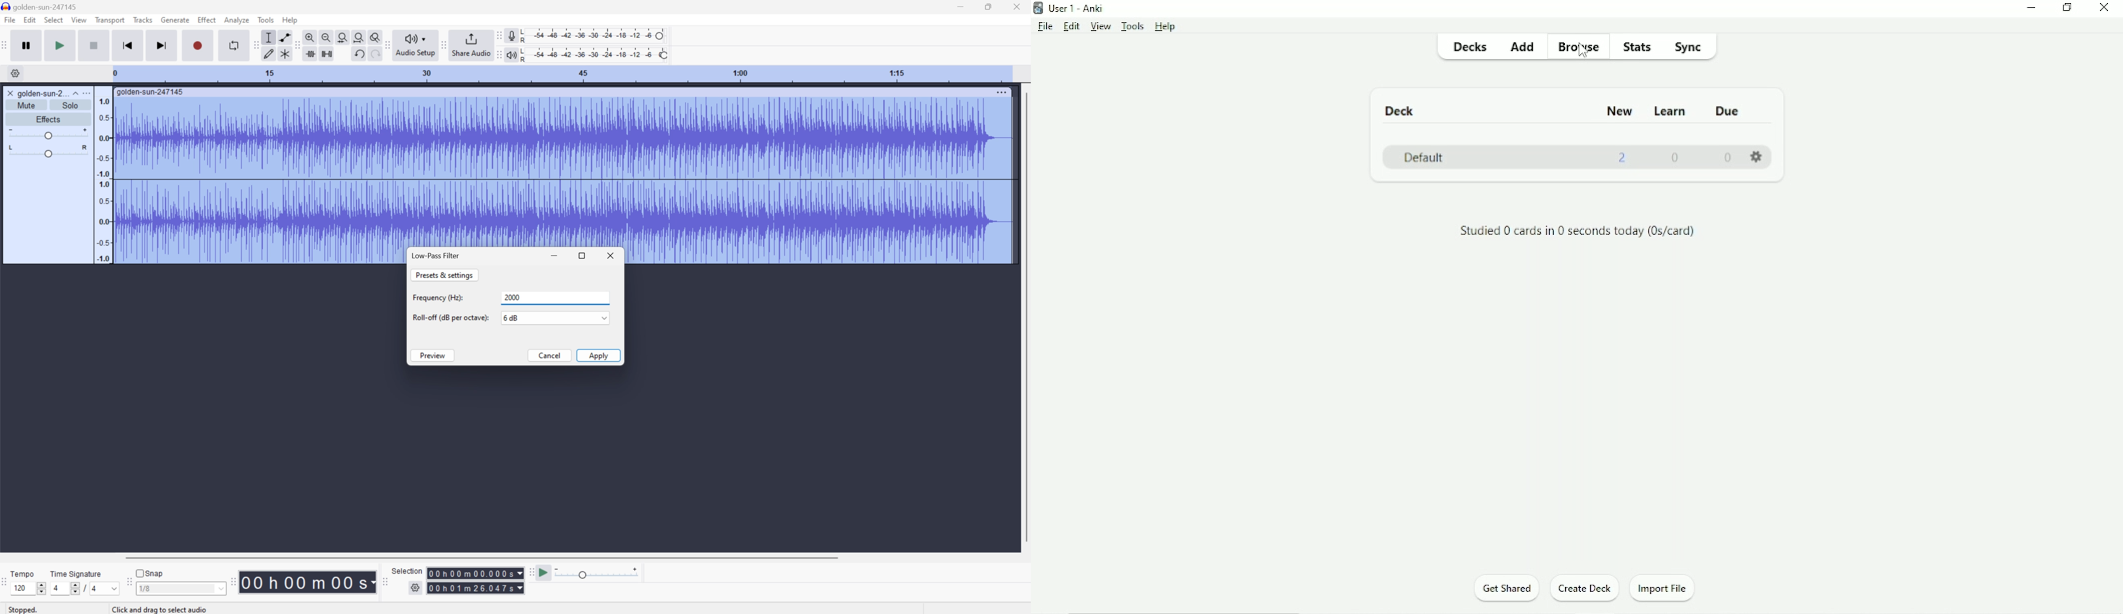  What do you see at coordinates (162, 609) in the screenshot?
I see `` at bounding box center [162, 609].